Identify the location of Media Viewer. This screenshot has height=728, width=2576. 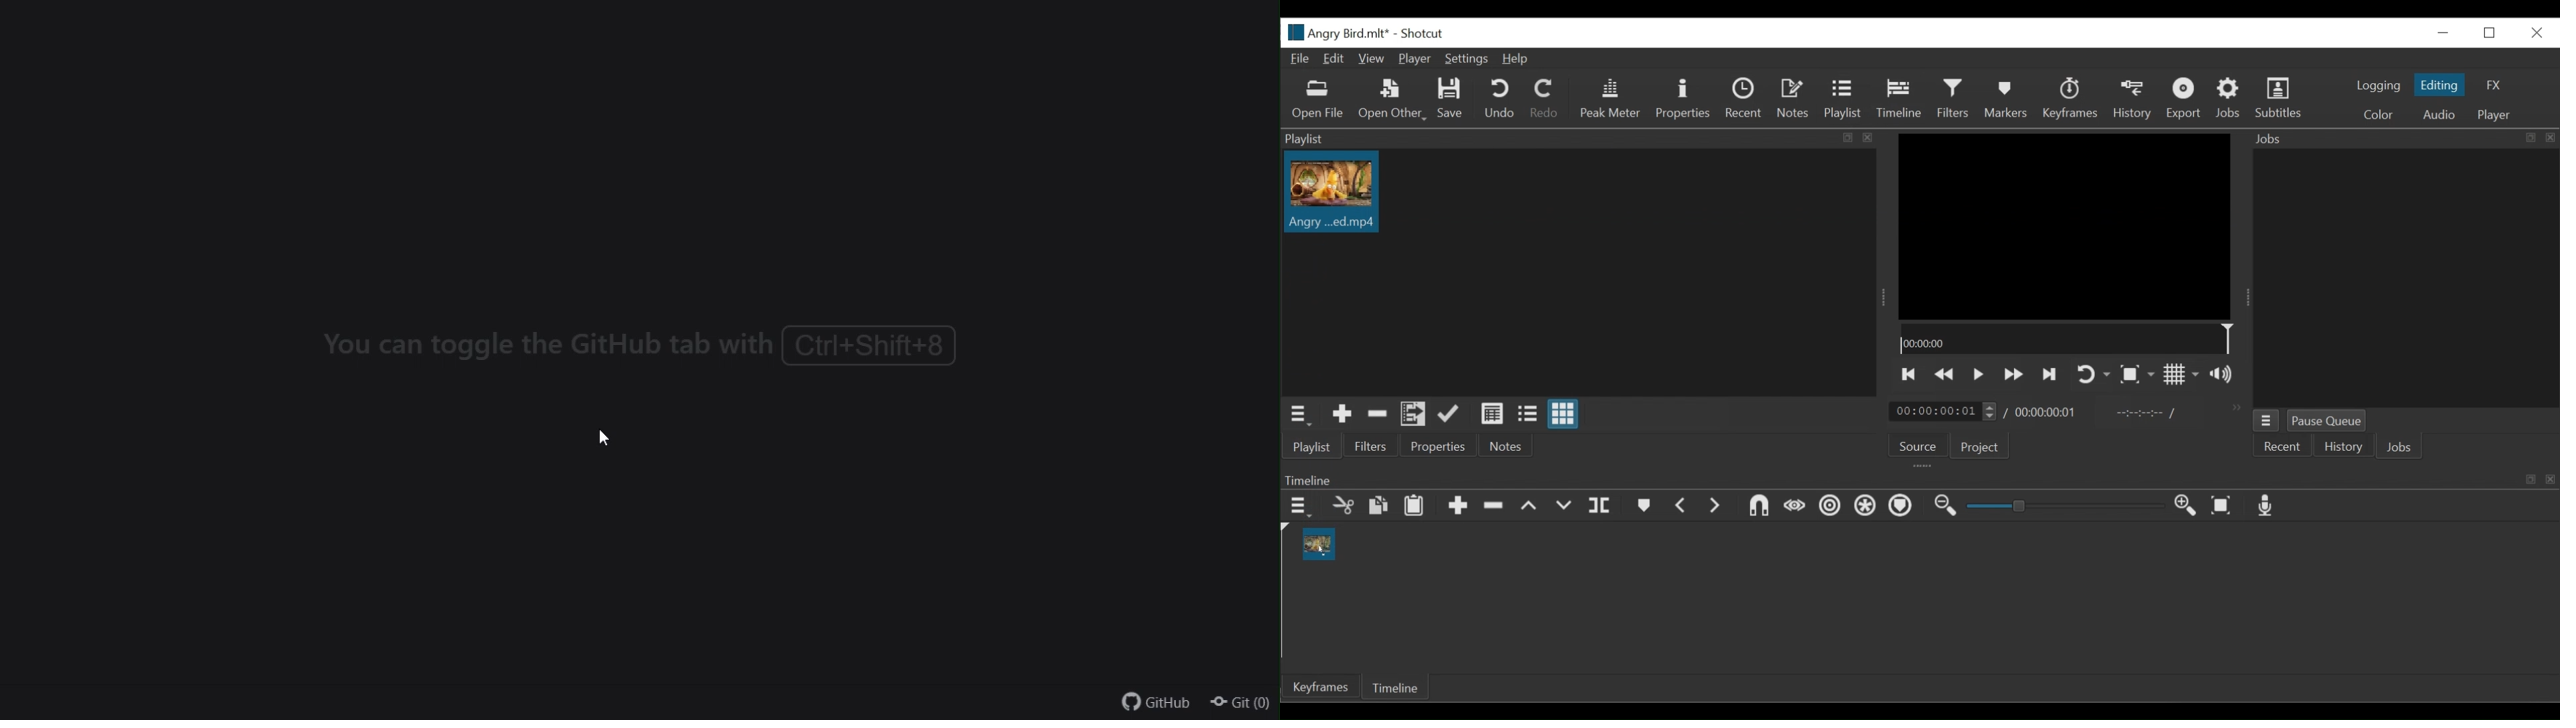
(2066, 225).